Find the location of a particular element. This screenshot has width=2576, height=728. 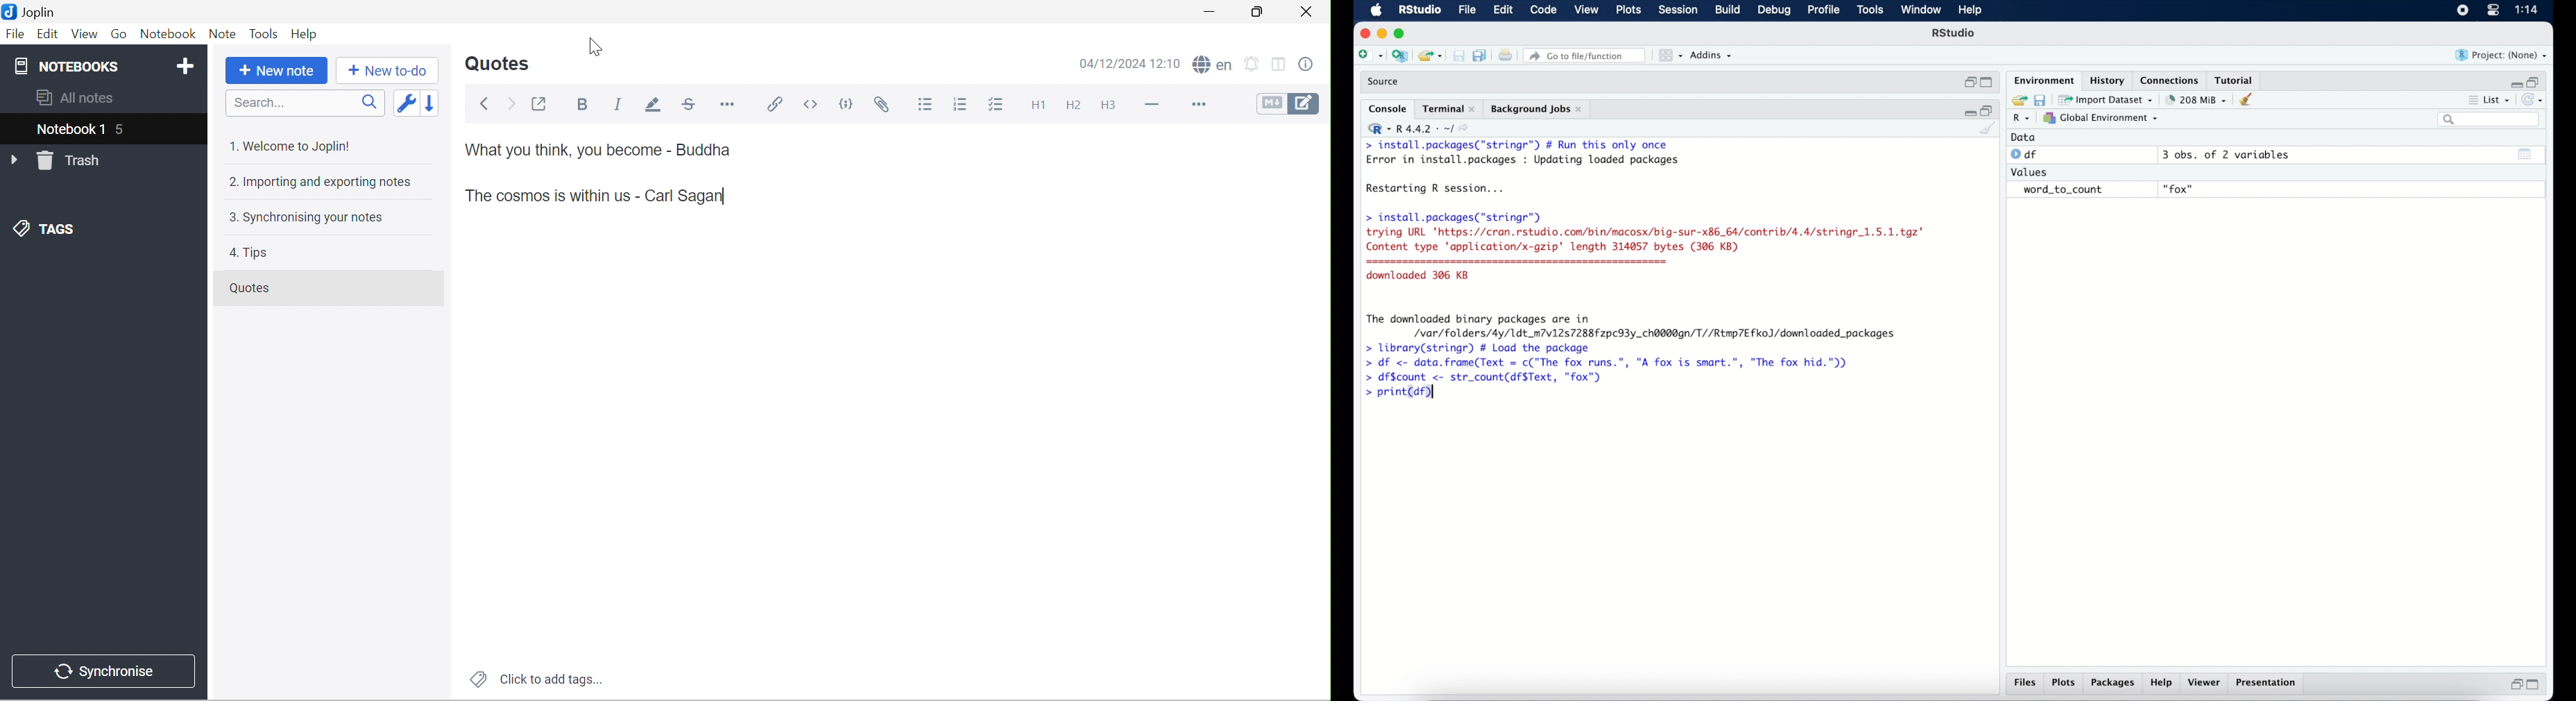

files is located at coordinates (2027, 683).